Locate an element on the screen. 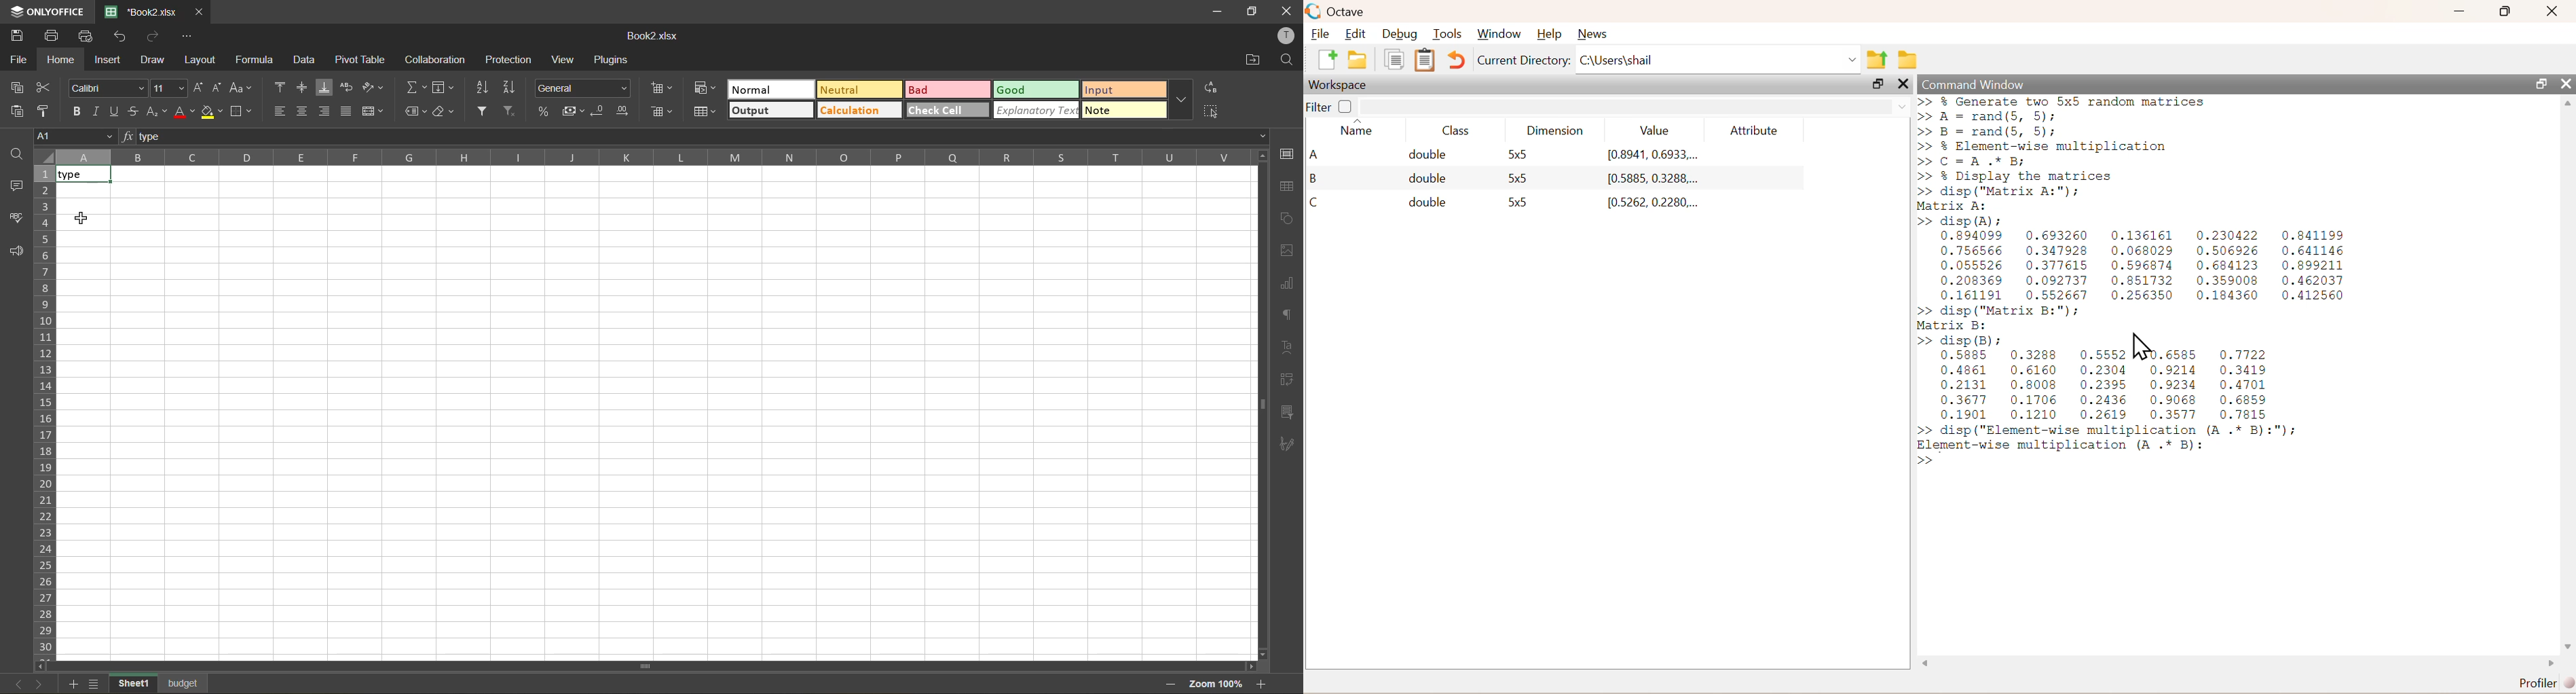 The width and height of the screenshot is (2576, 700). close tab is located at coordinates (201, 12).